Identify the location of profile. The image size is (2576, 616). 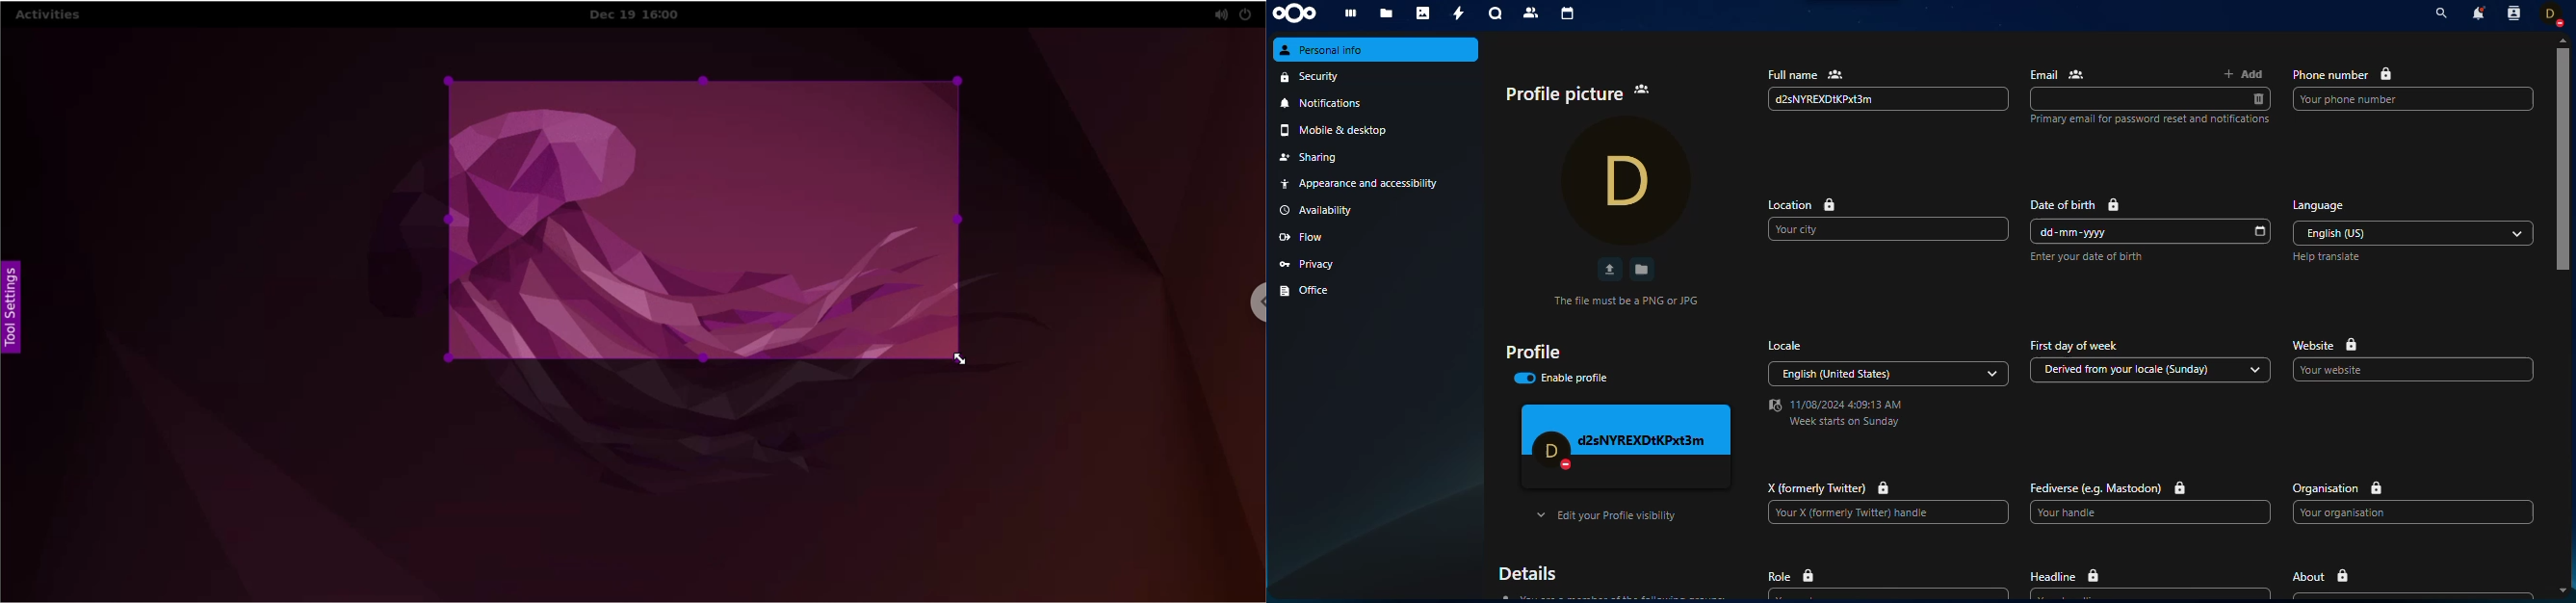
(1536, 351).